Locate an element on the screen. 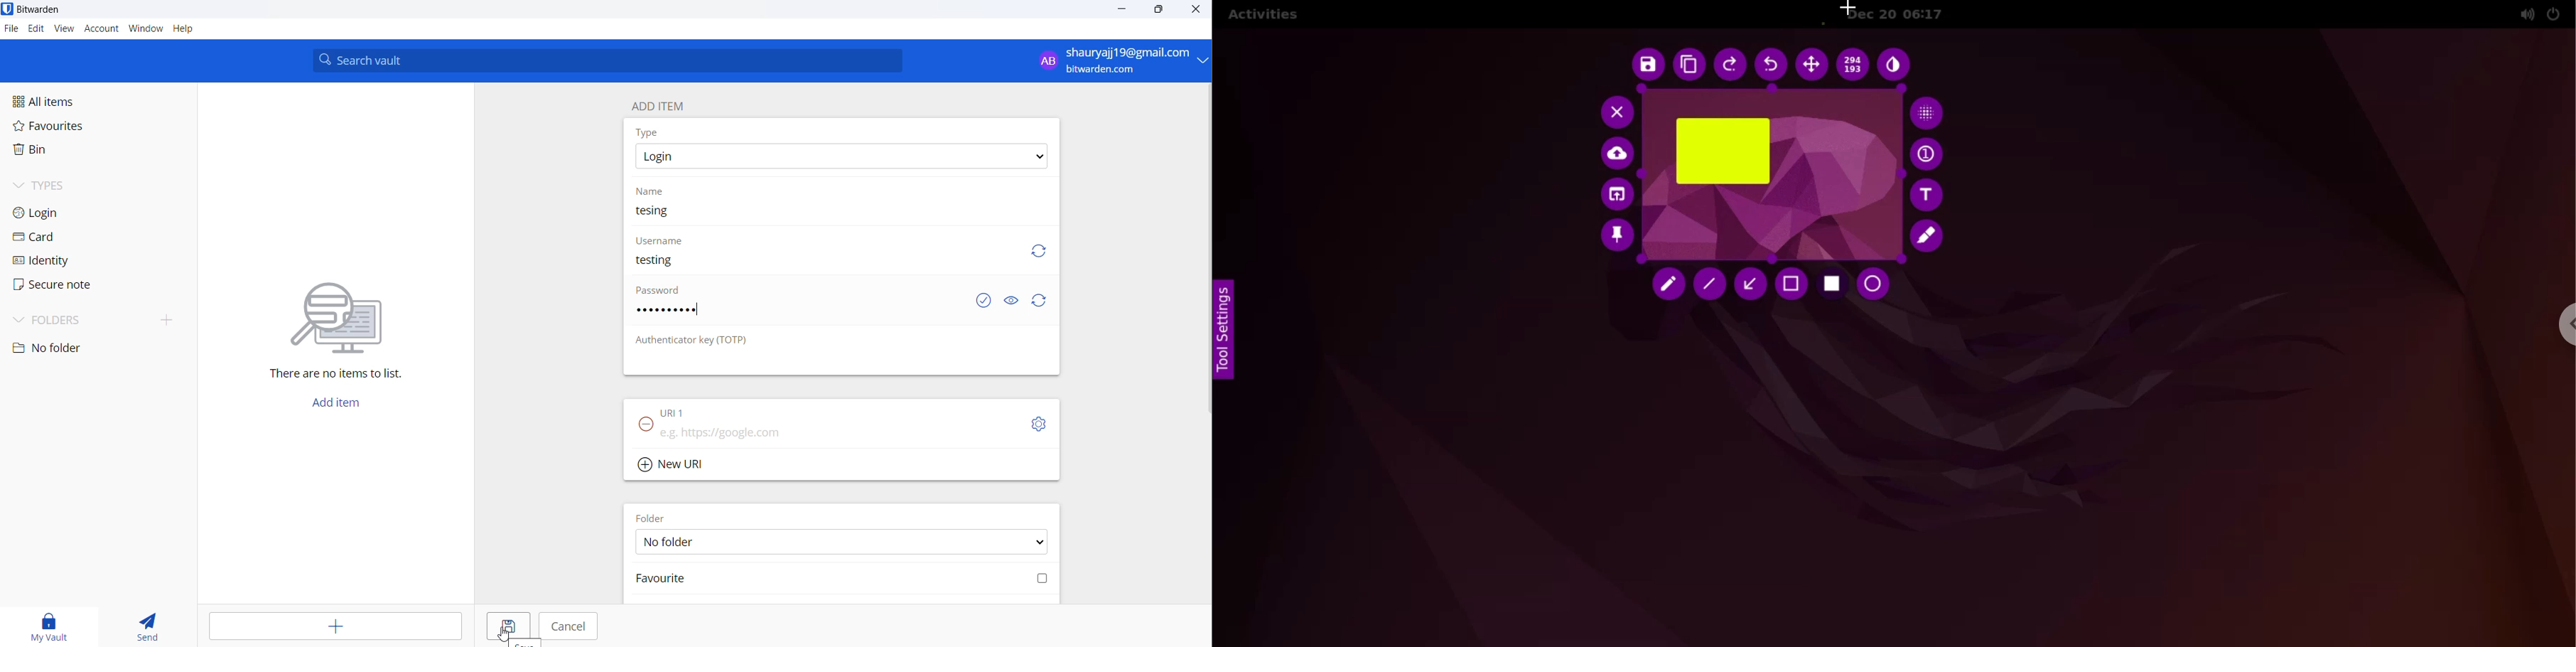  Bitwarden is located at coordinates (43, 10).